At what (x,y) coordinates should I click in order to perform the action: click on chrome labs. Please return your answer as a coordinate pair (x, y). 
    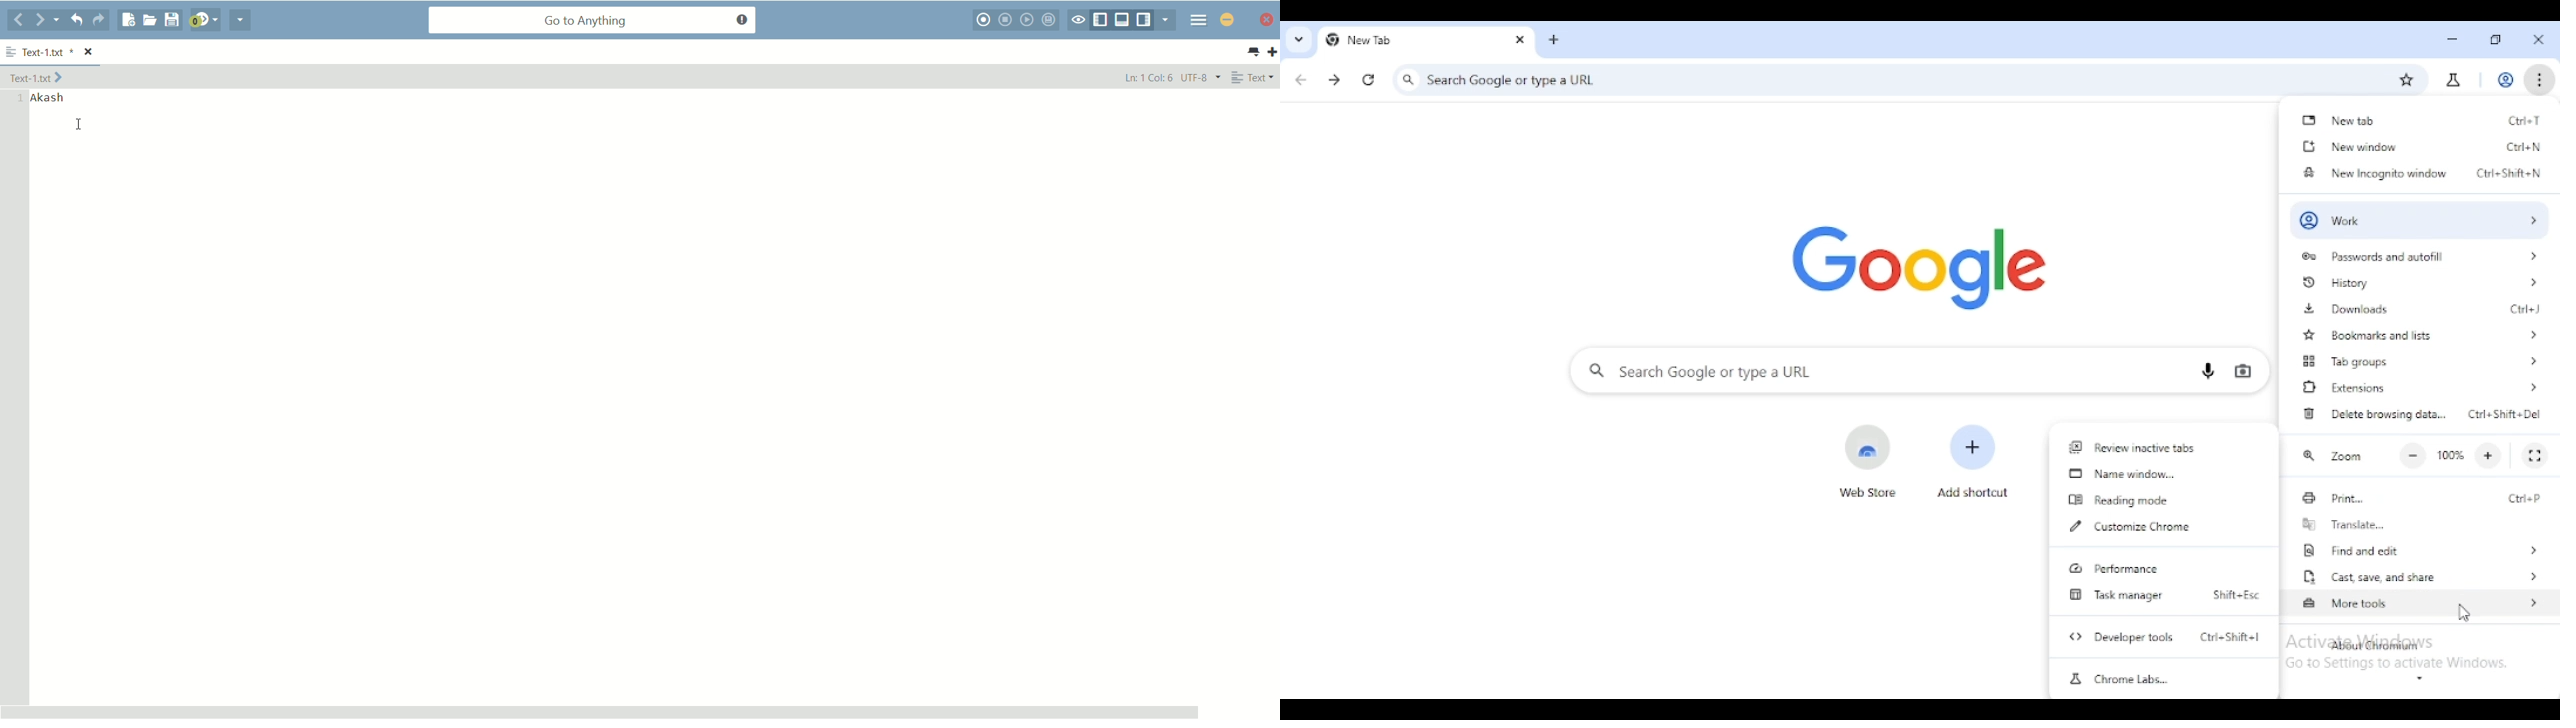
    Looking at the image, I should click on (2453, 81).